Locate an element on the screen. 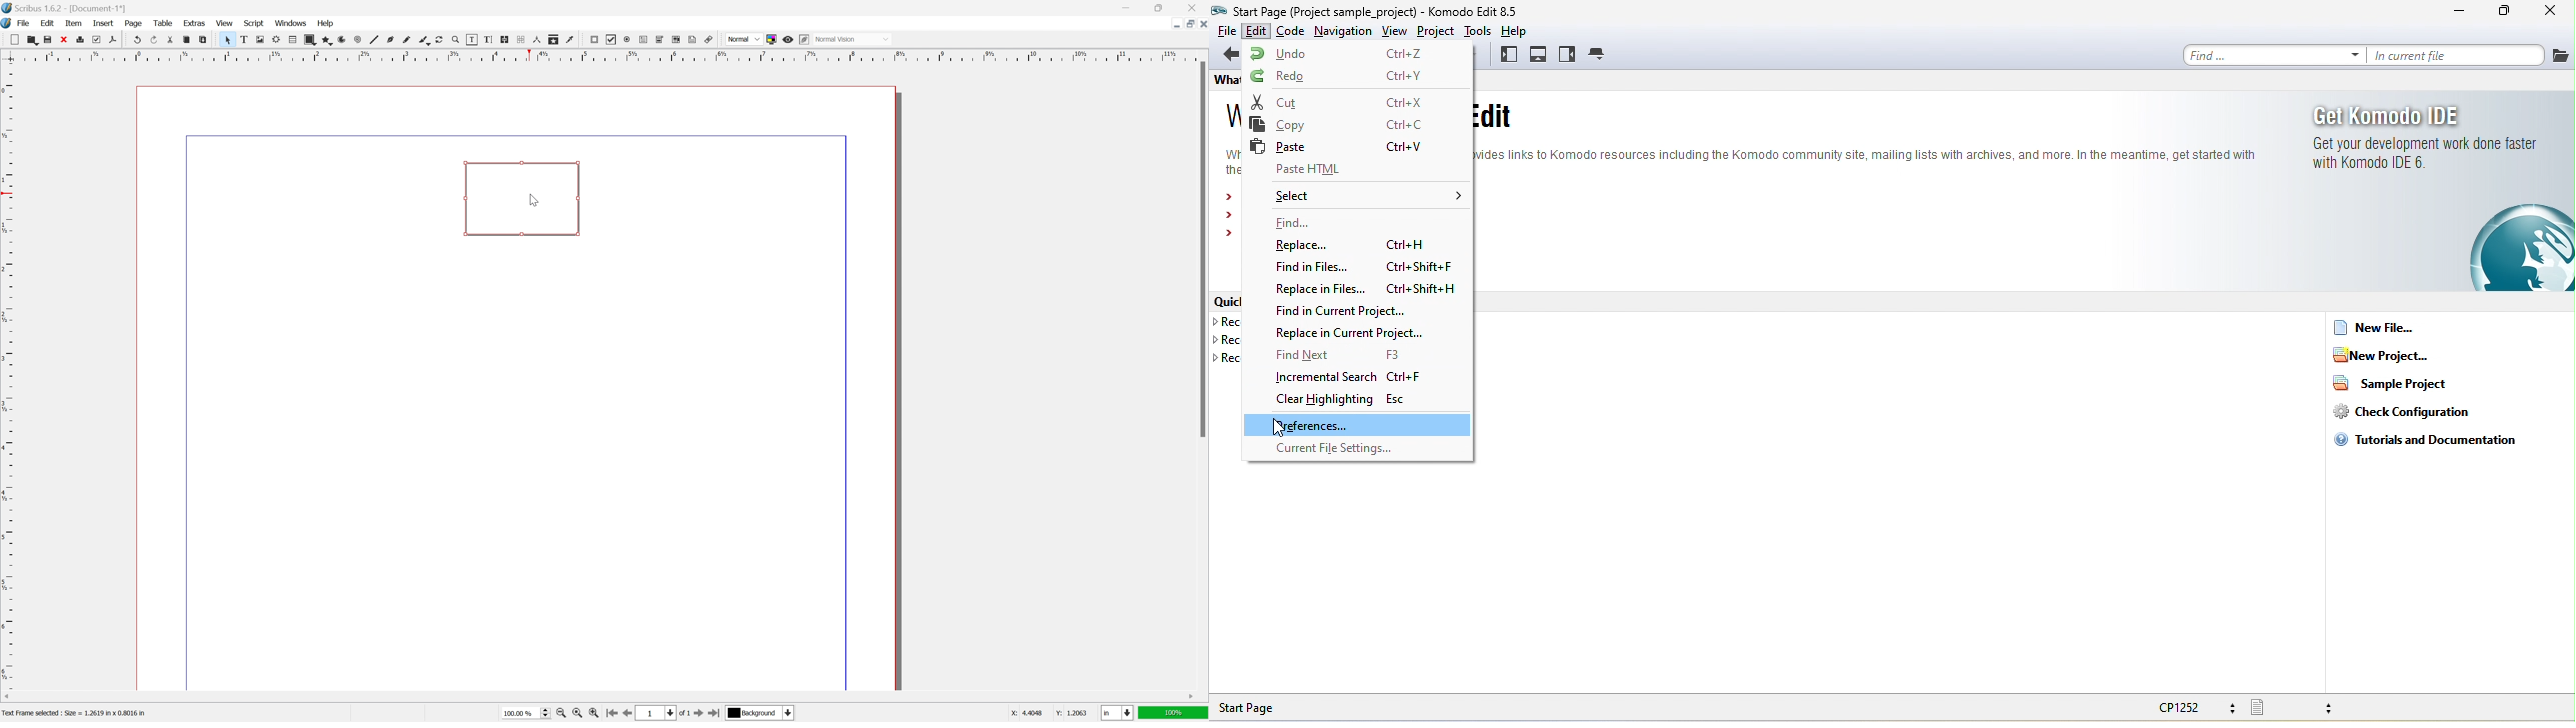 The image size is (2576, 728). paste is located at coordinates (203, 40).